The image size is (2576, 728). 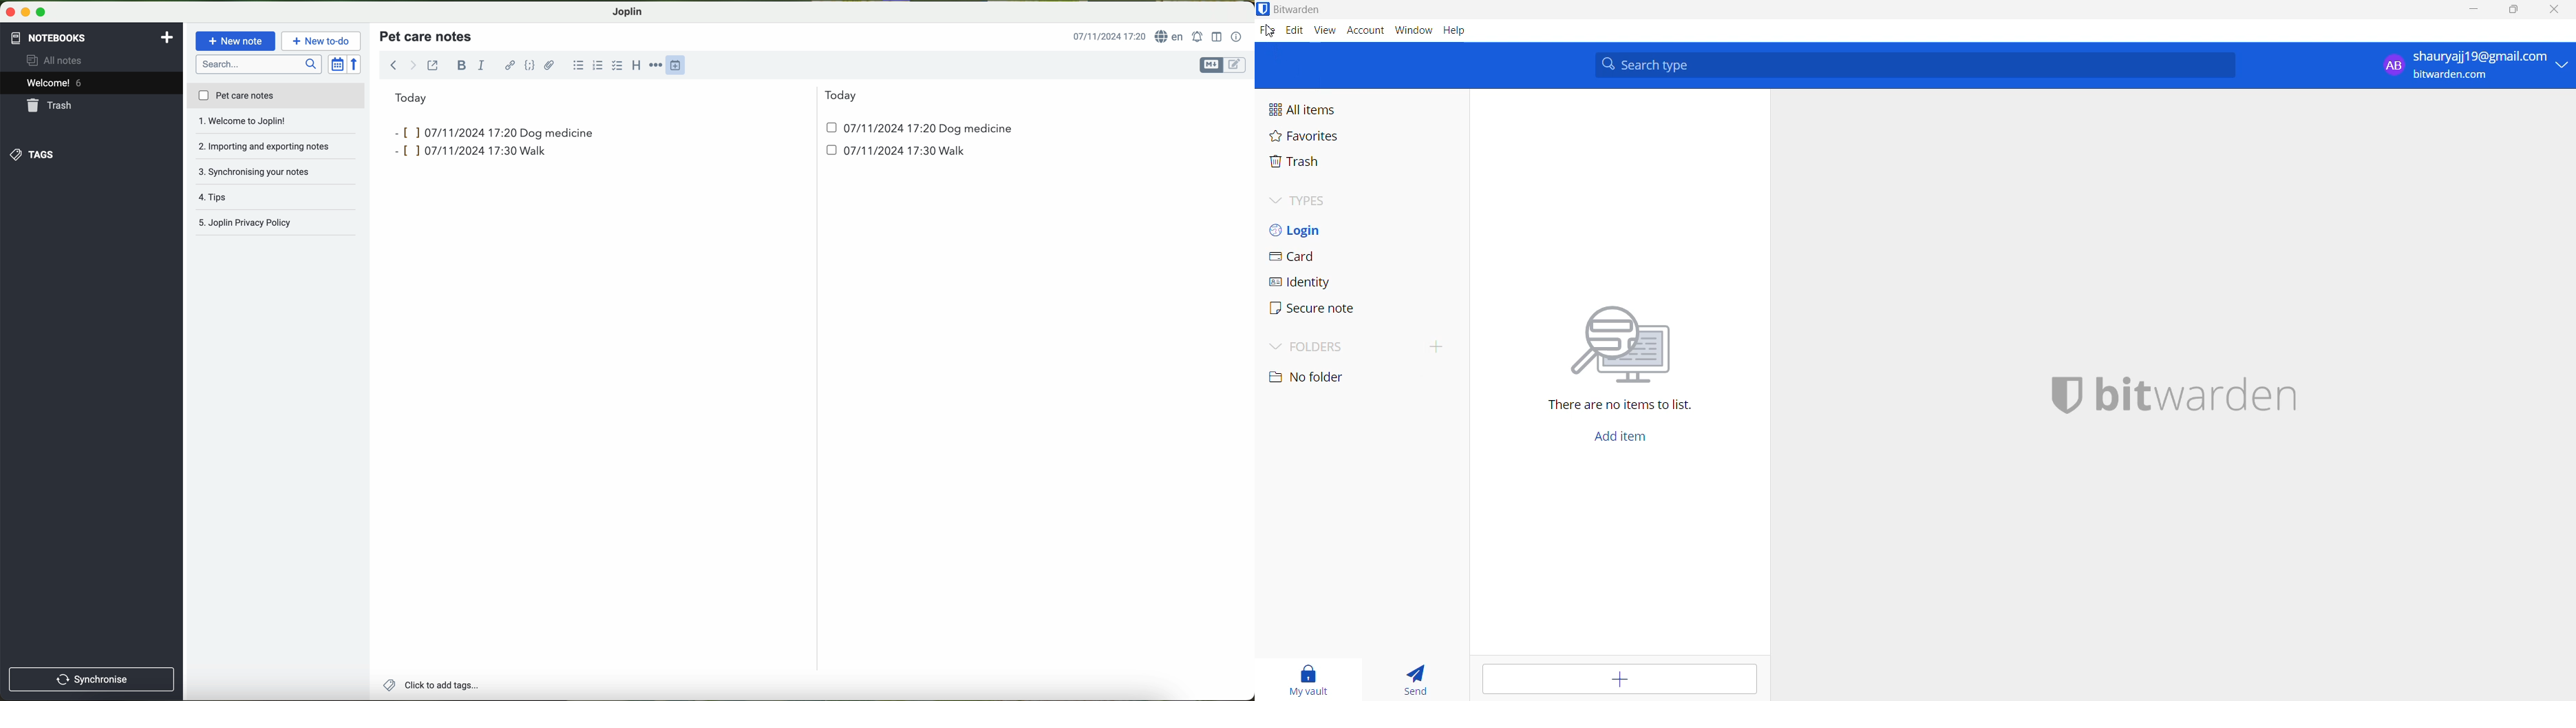 What do you see at coordinates (1460, 32) in the screenshot?
I see `help` at bounding box center [1460, 32].